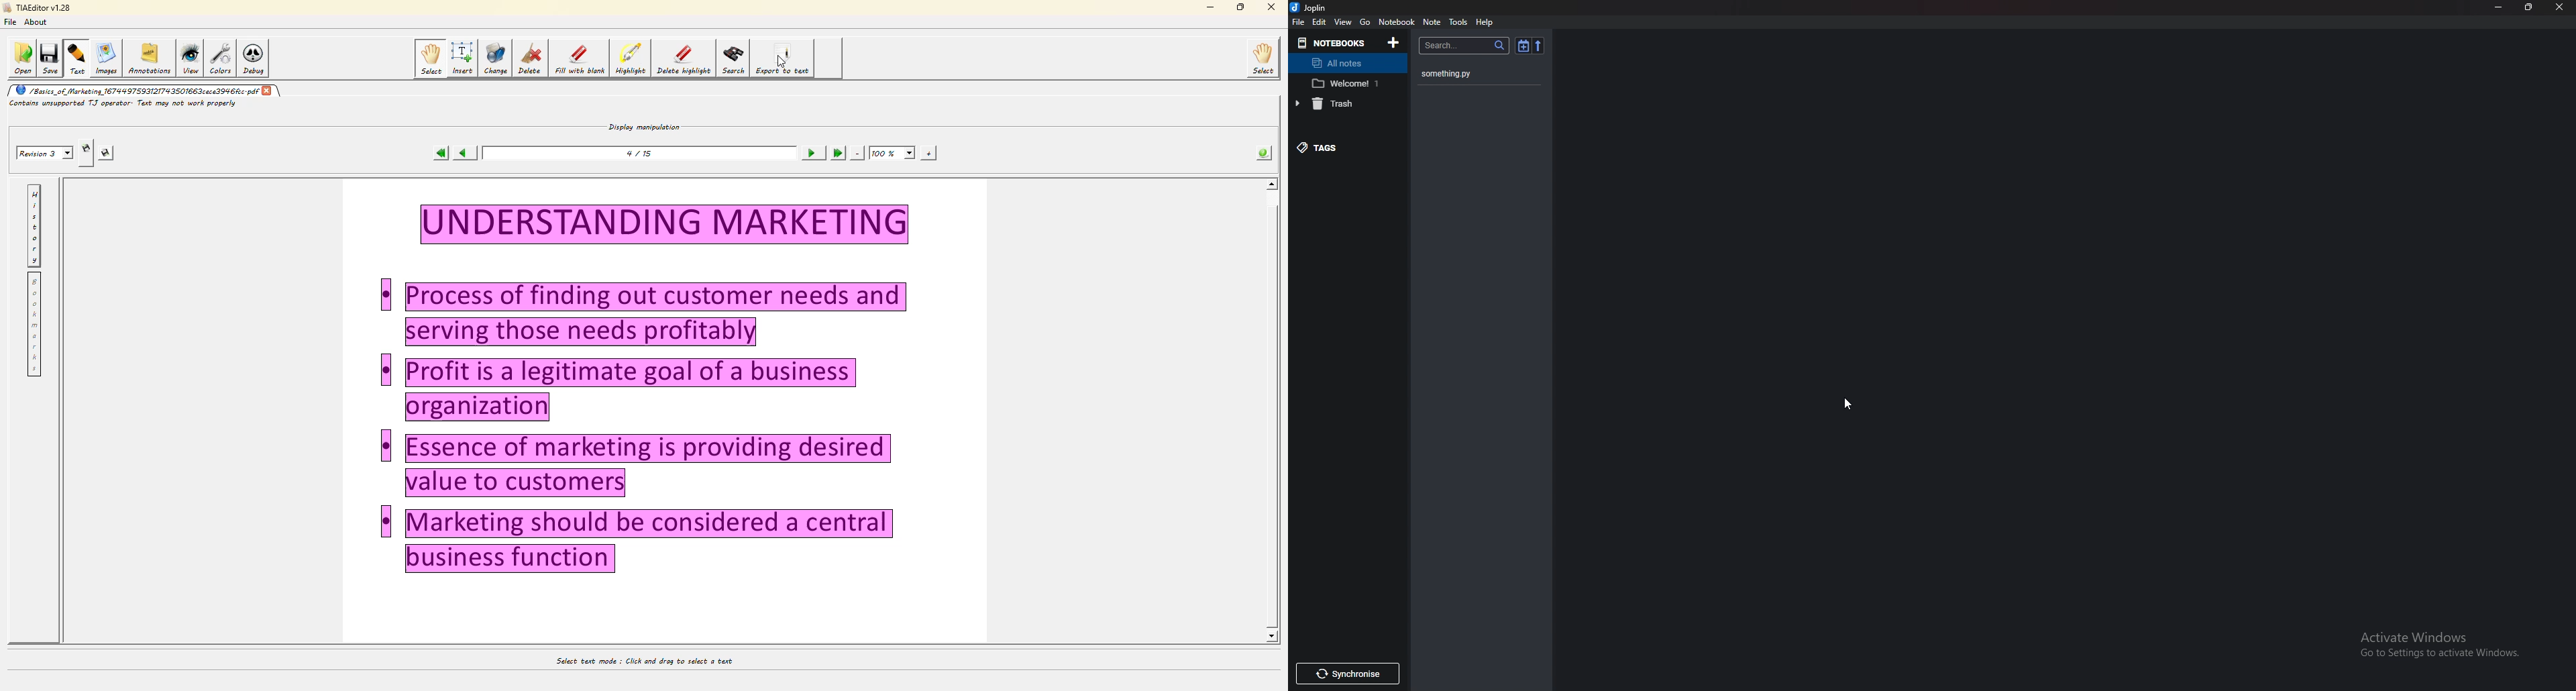  What do you see at coordinates (2557, 6) in the screenshot?
I see `close` at bounding box center [2557, 6].